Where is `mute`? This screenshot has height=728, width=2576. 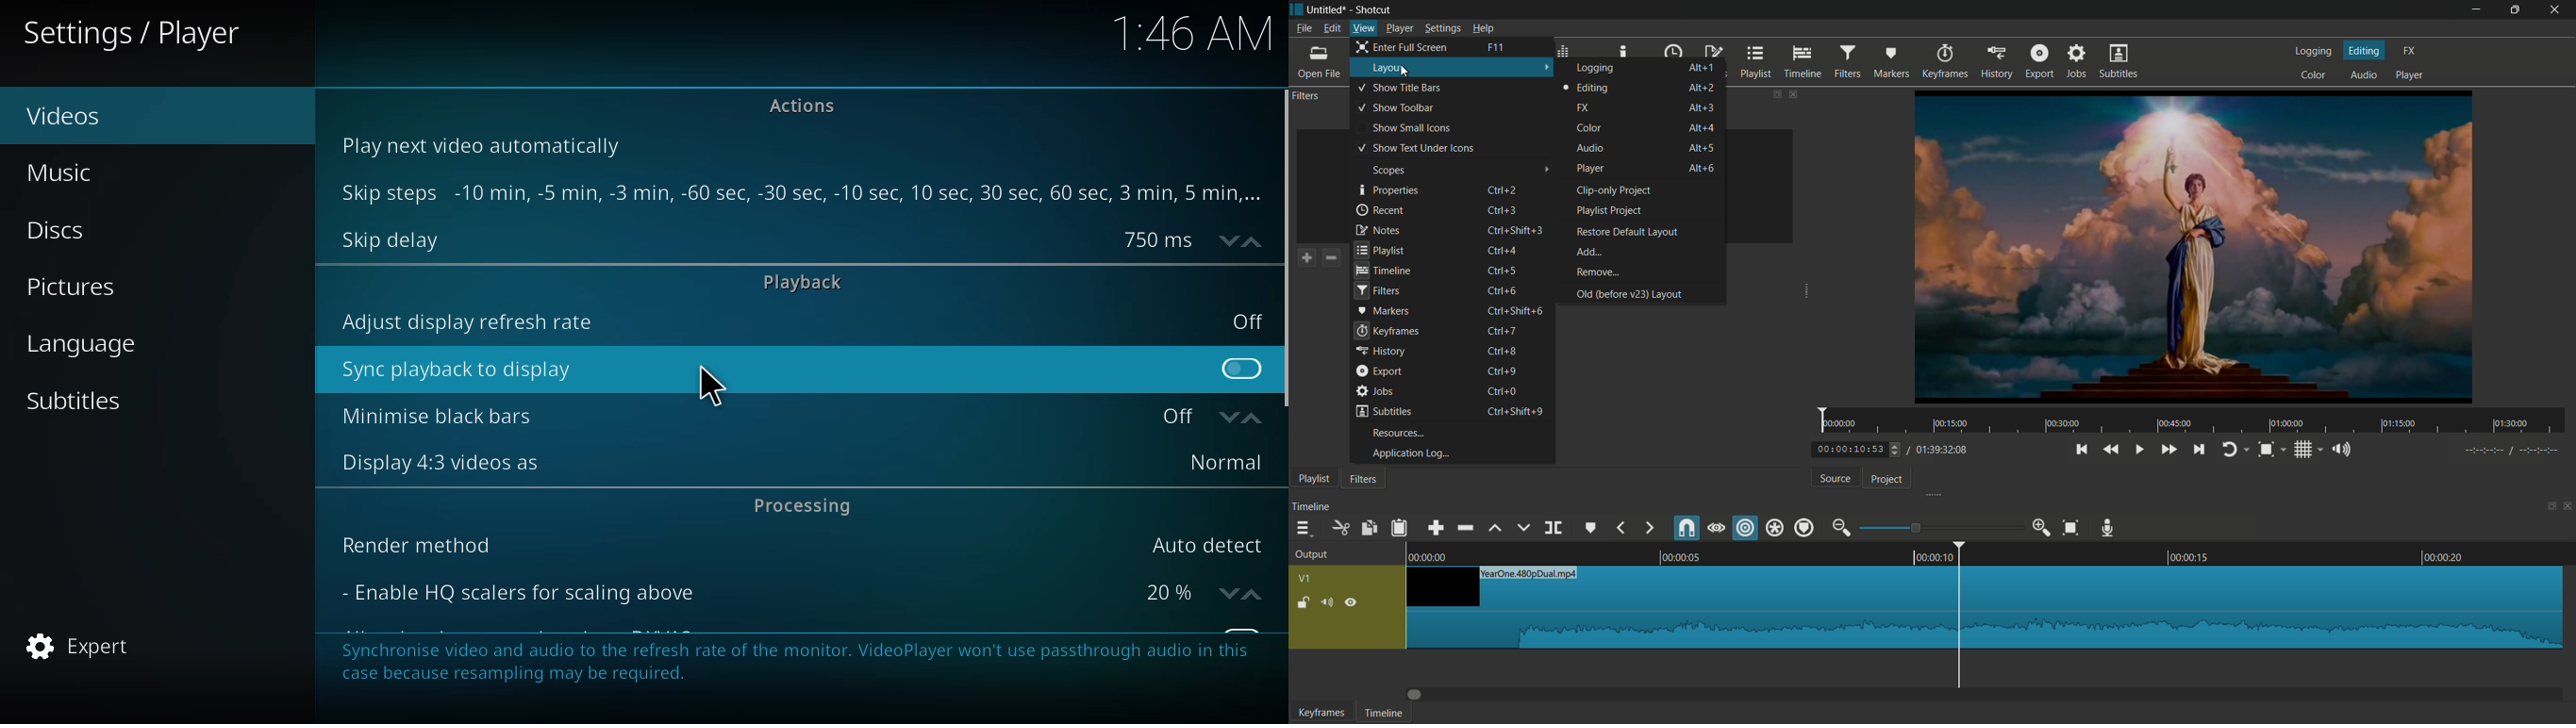 mute is located at coordinates (1329, 603).